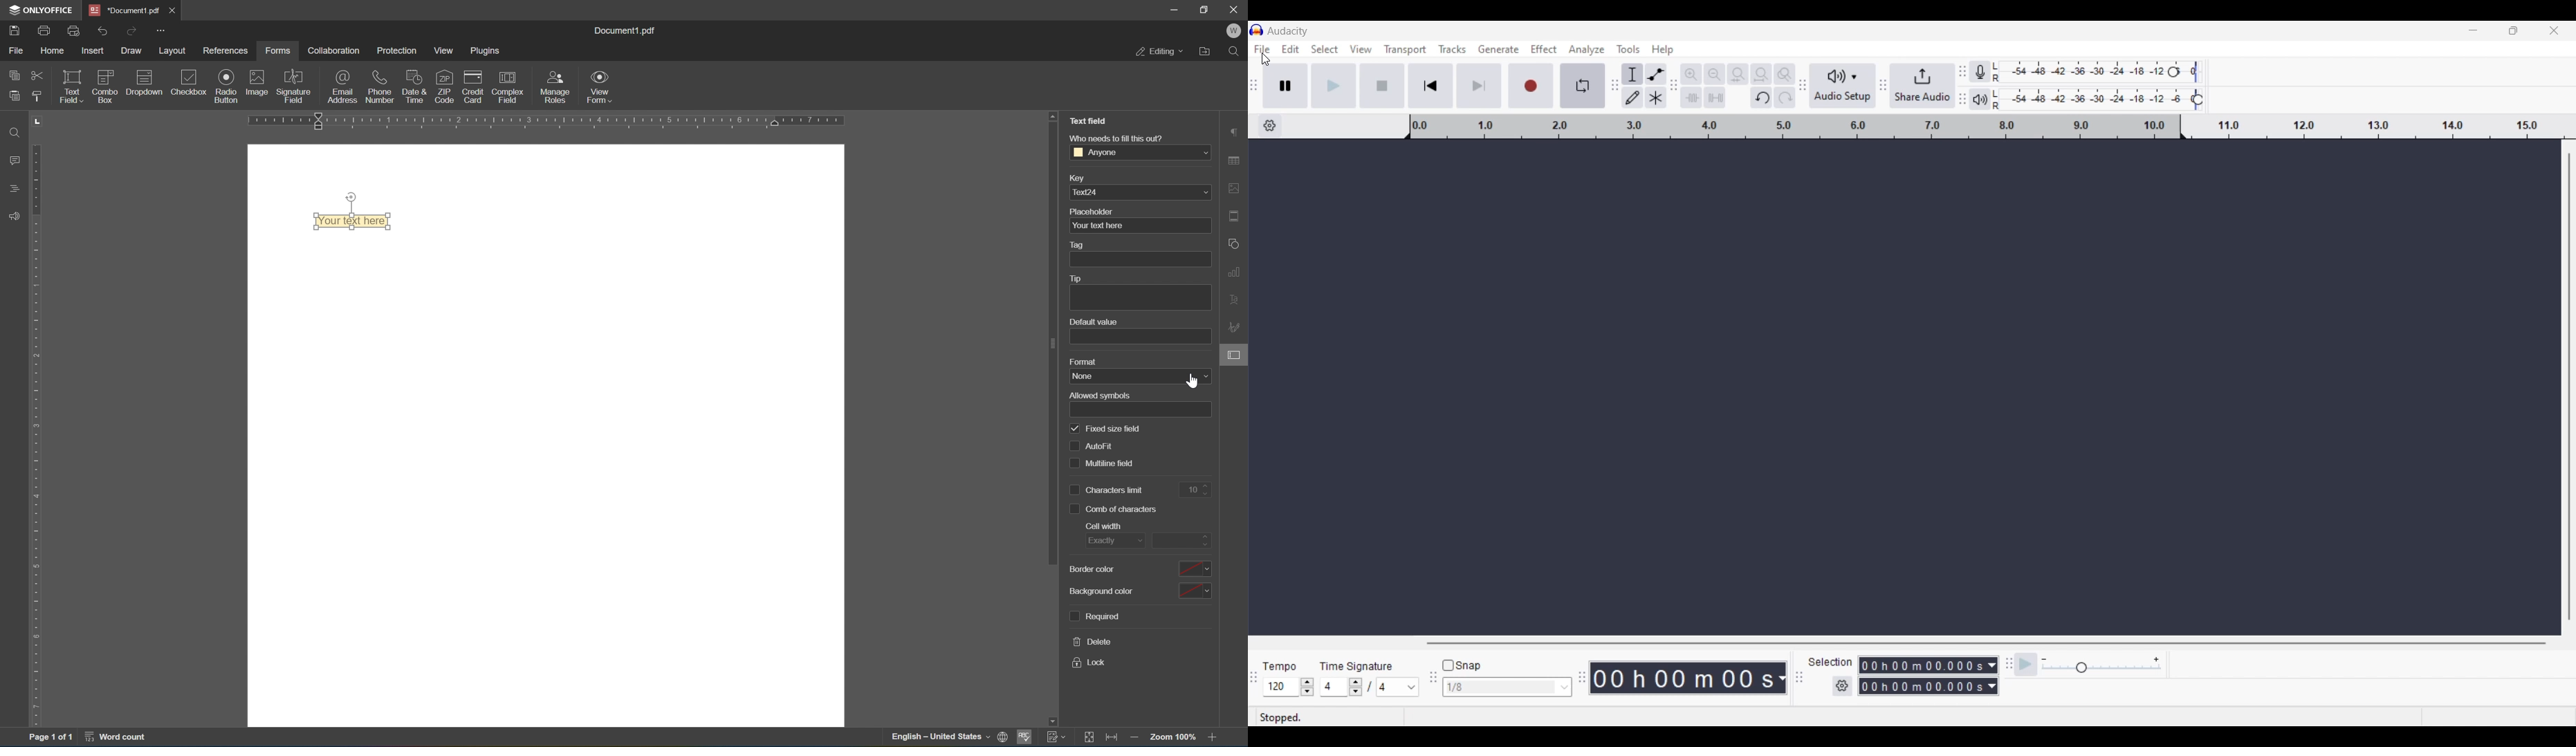 The height and width of the screenshot is (756, 2576). I want to click on Selection, so click(1831, 662).